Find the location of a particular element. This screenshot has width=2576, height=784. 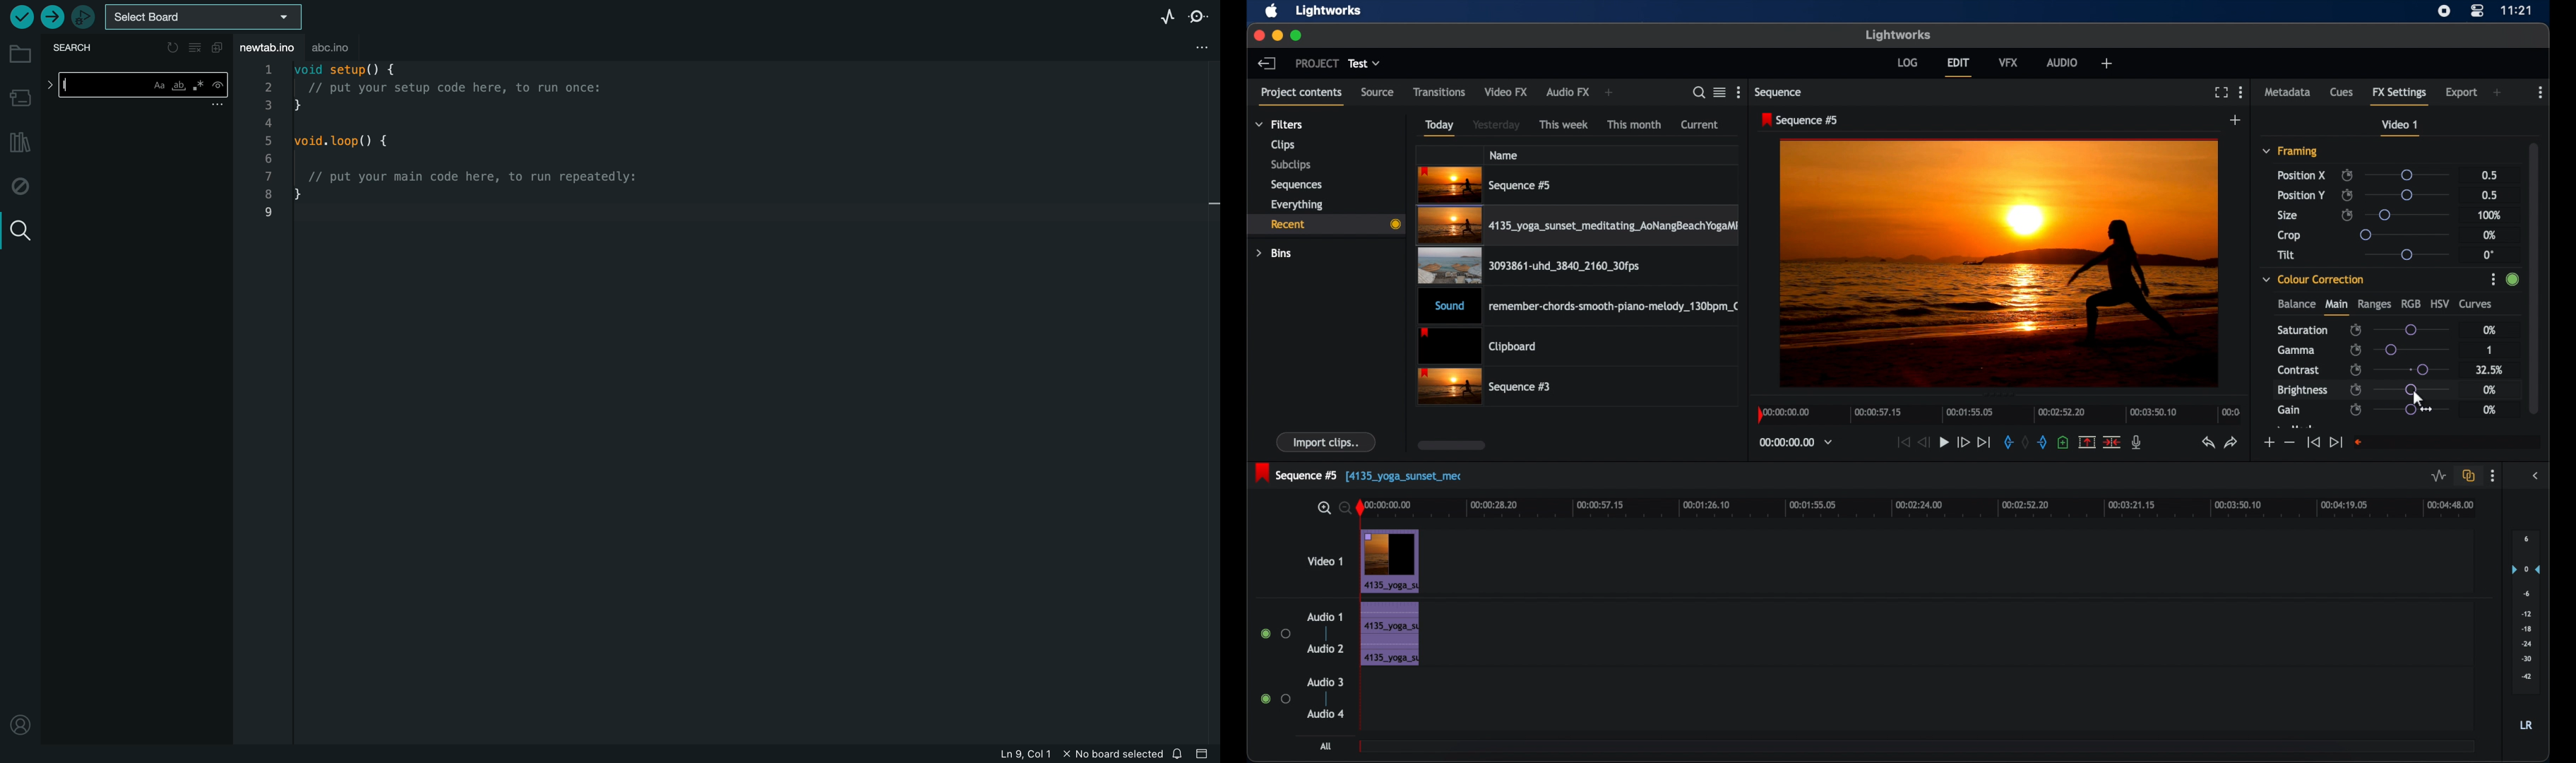

crop is located at coordinates (2289, 235).